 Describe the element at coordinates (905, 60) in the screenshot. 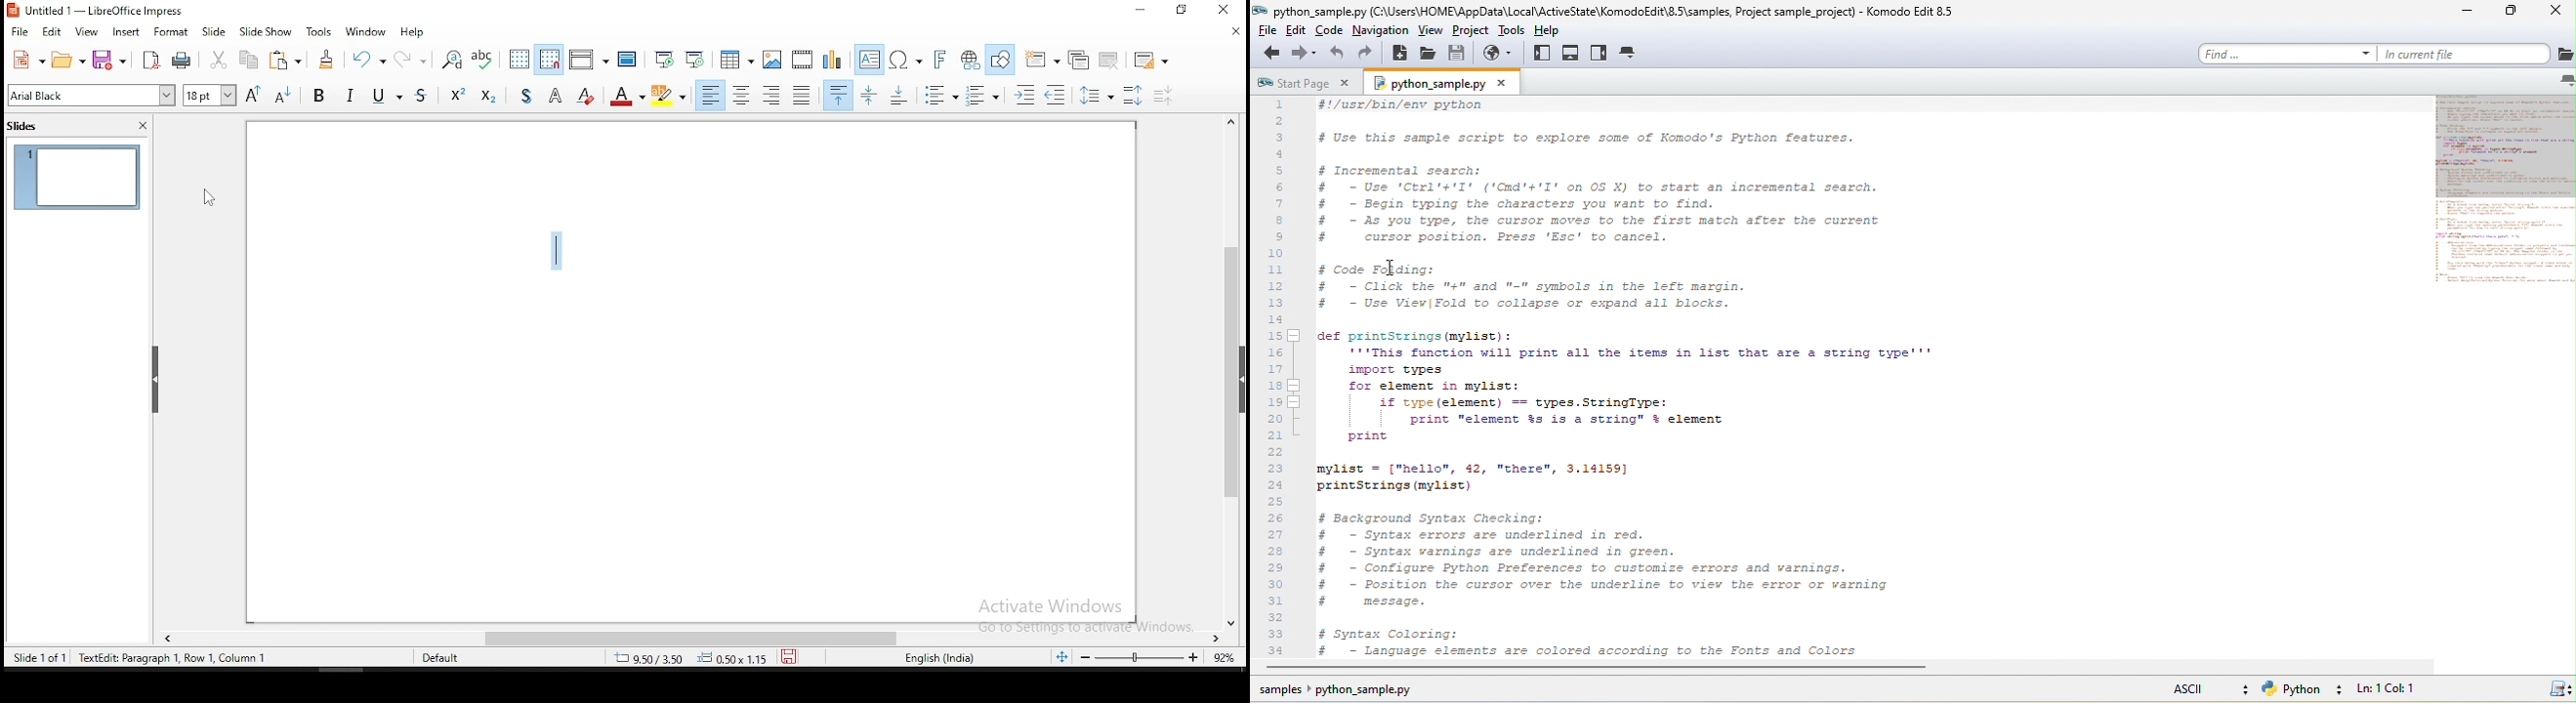

I see `insert special characters` at that location.